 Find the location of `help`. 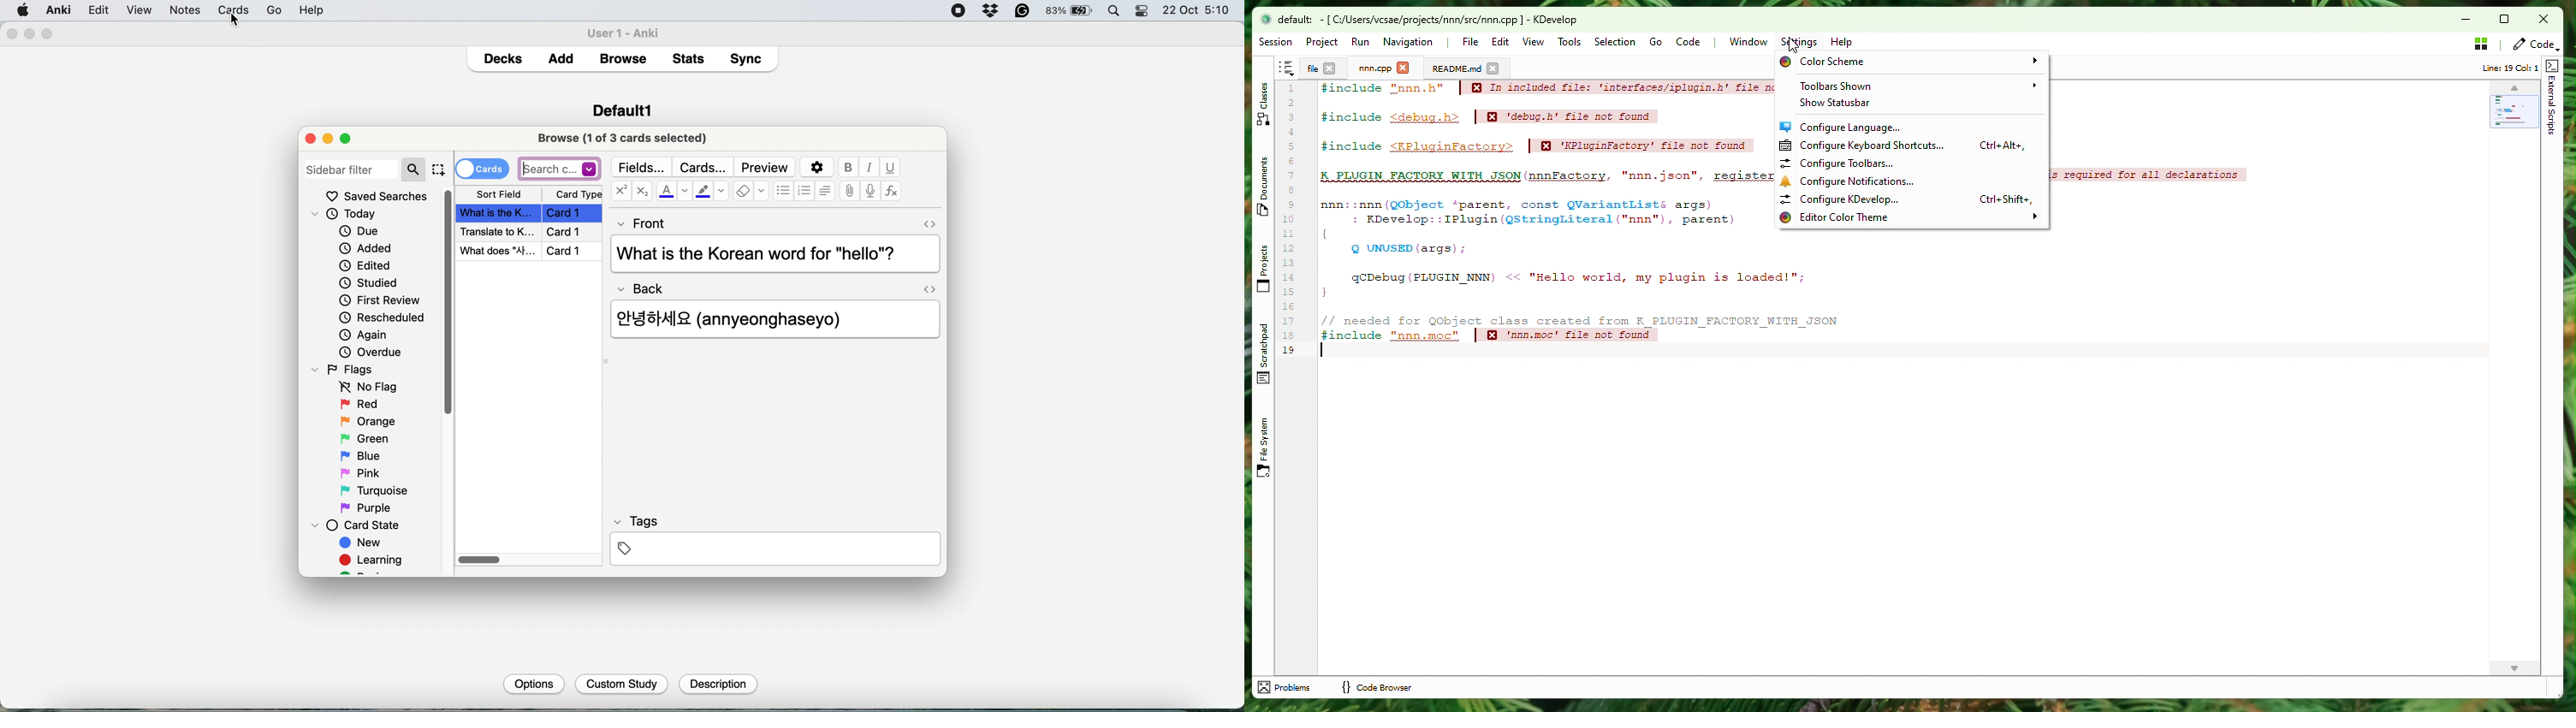

help is located at coordinates (264, 10).